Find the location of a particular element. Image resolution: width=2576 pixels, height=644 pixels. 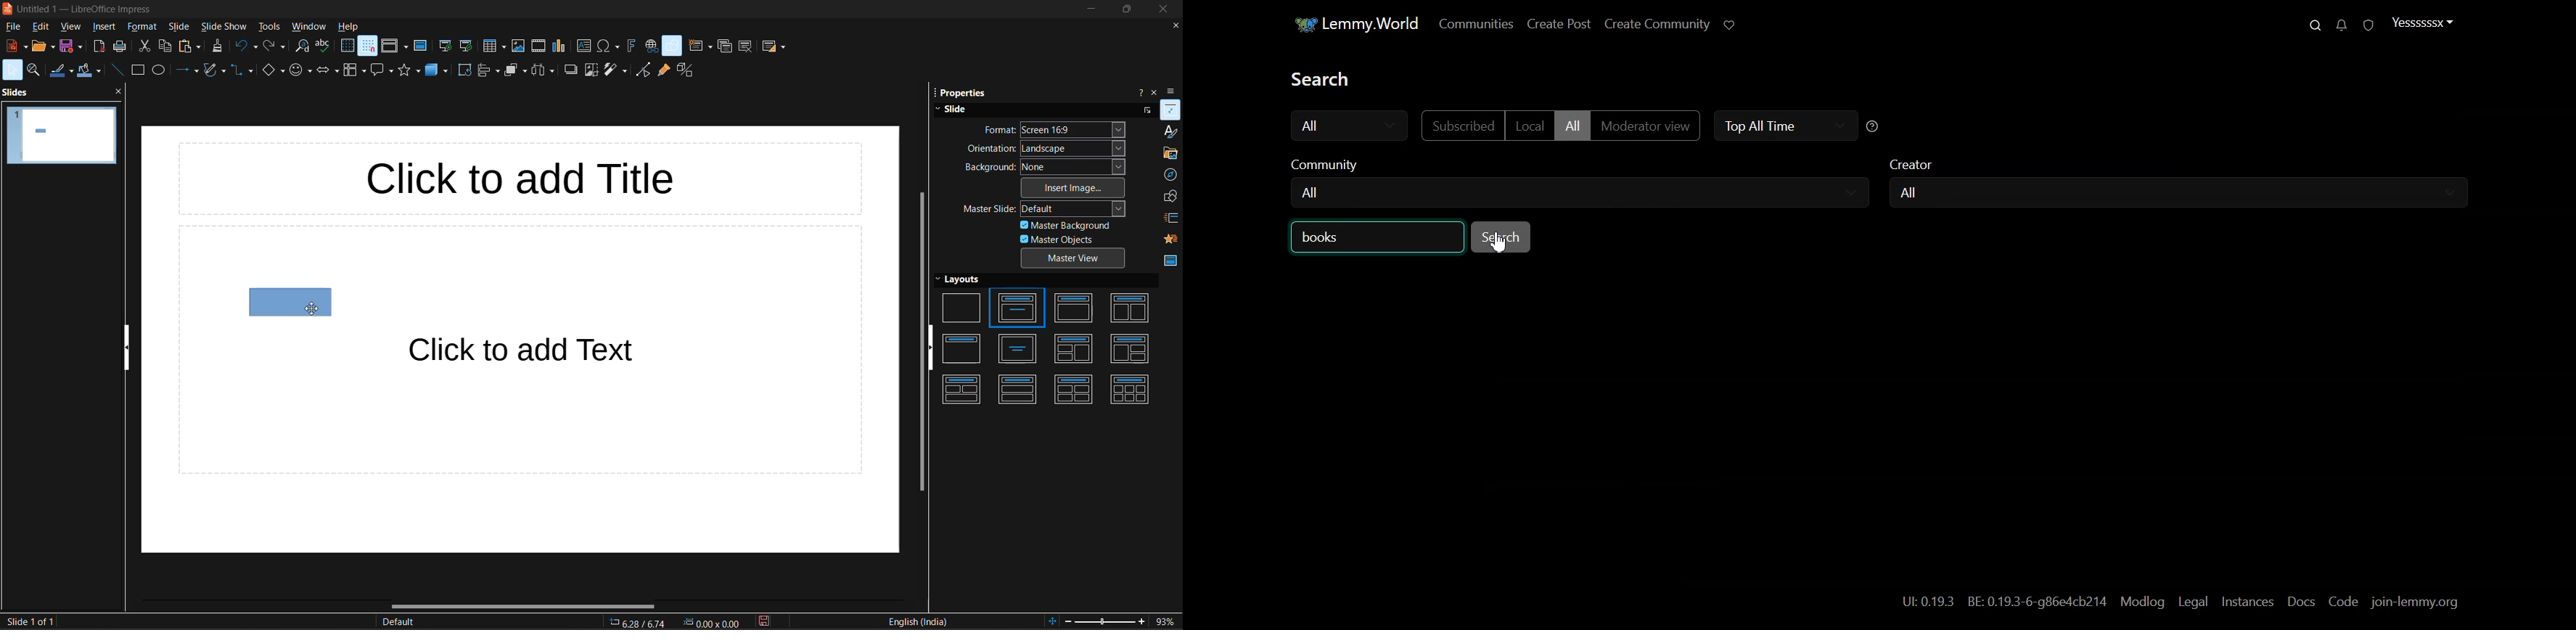

horizontal scroll bar is located at coordinates (523, 605).